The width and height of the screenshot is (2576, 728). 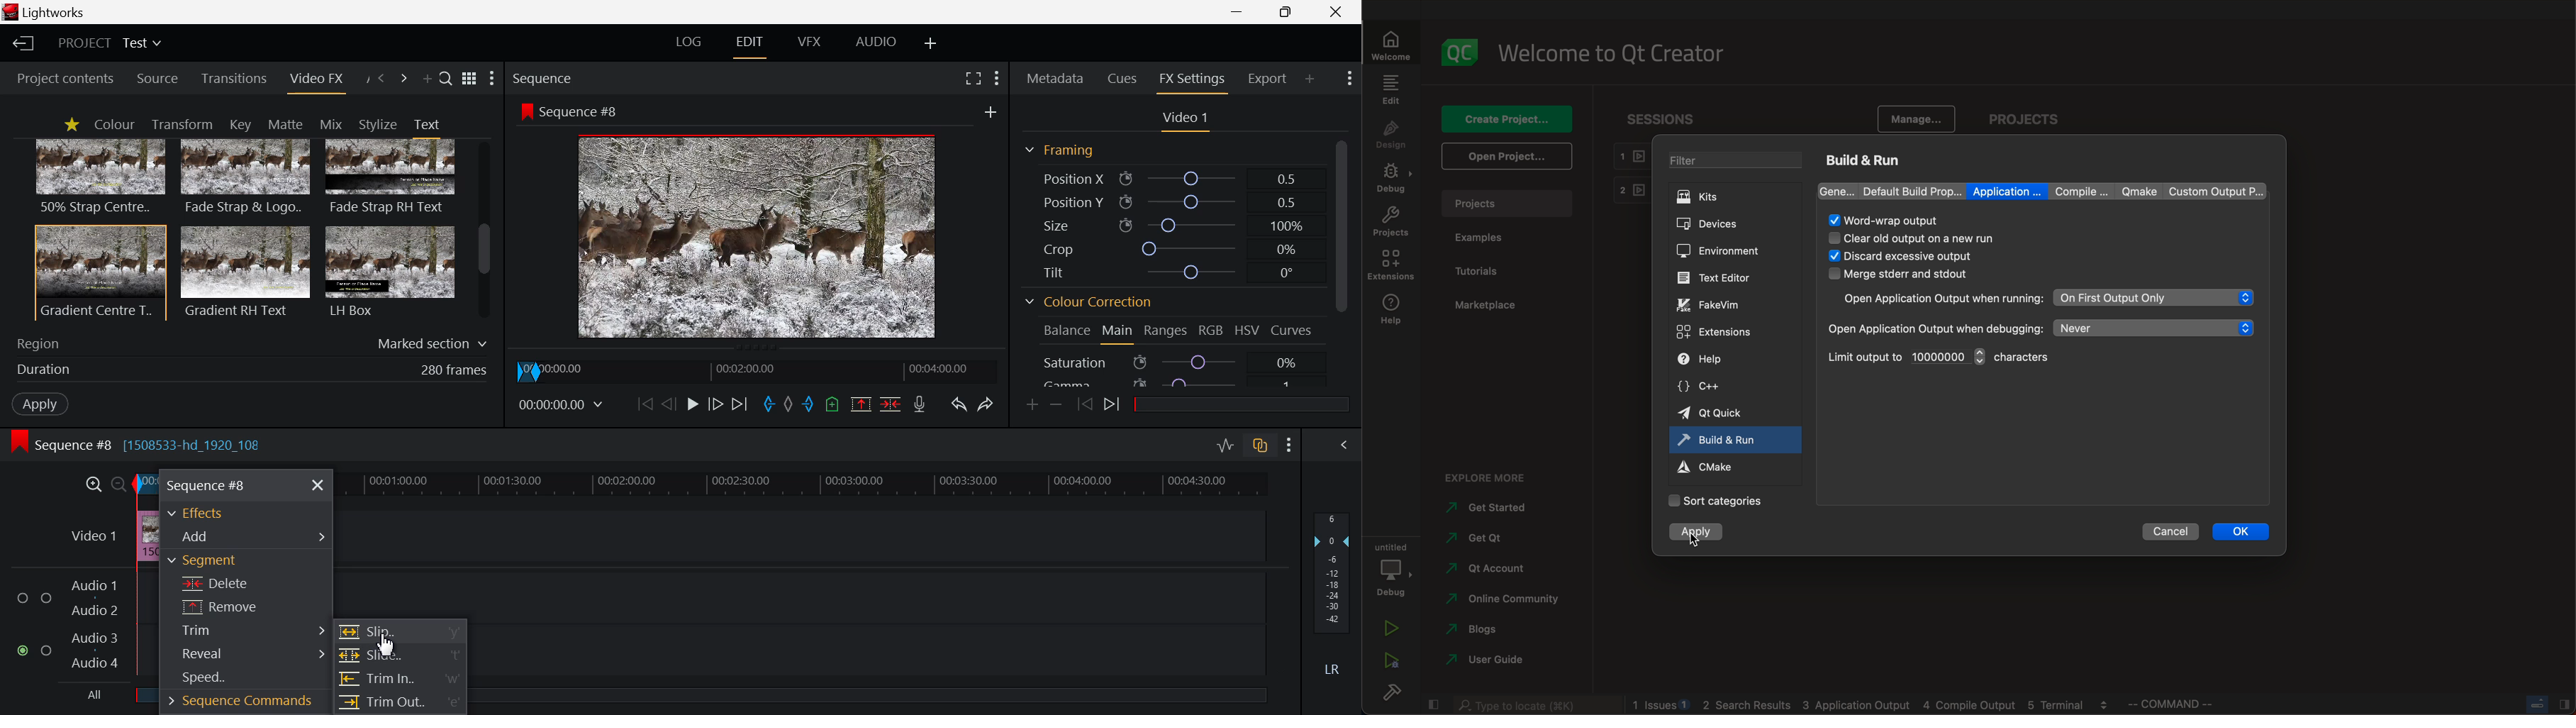 I want to click on close slidebar, so click(x=1433, y=704).